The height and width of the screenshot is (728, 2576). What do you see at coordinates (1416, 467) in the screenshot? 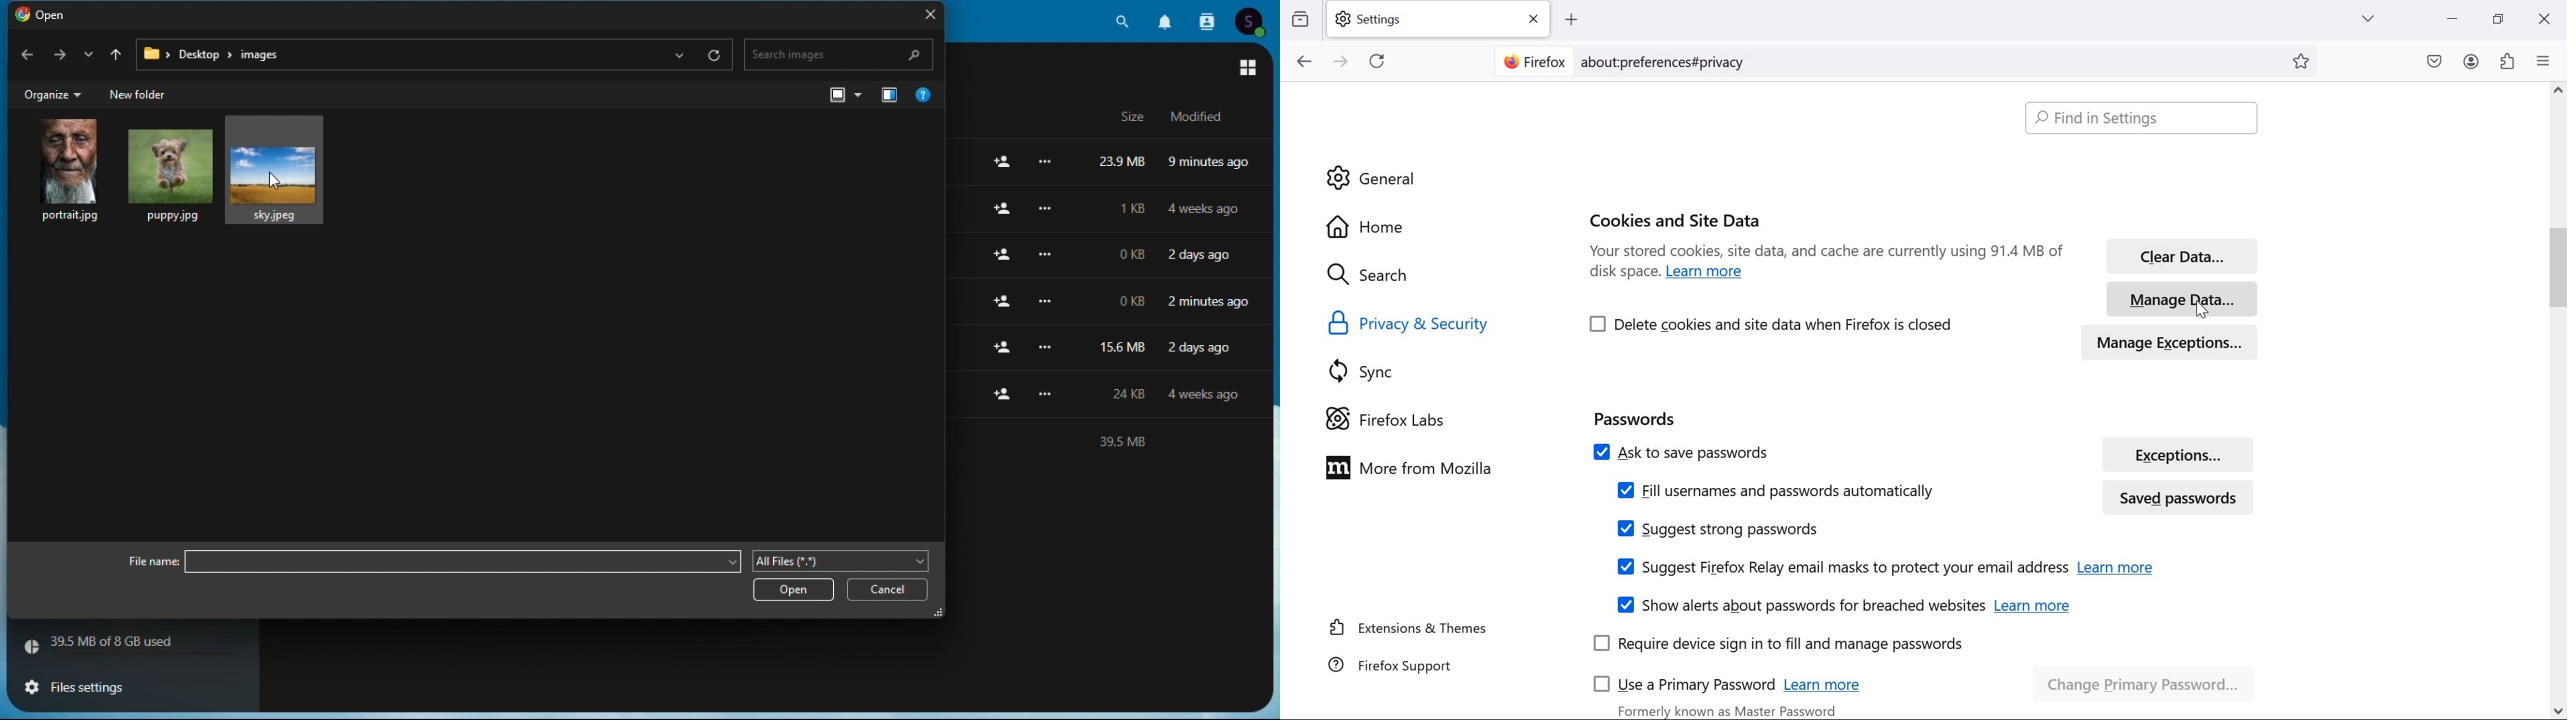
I see `more from Mozilla` at bounding box center [1416, 467].